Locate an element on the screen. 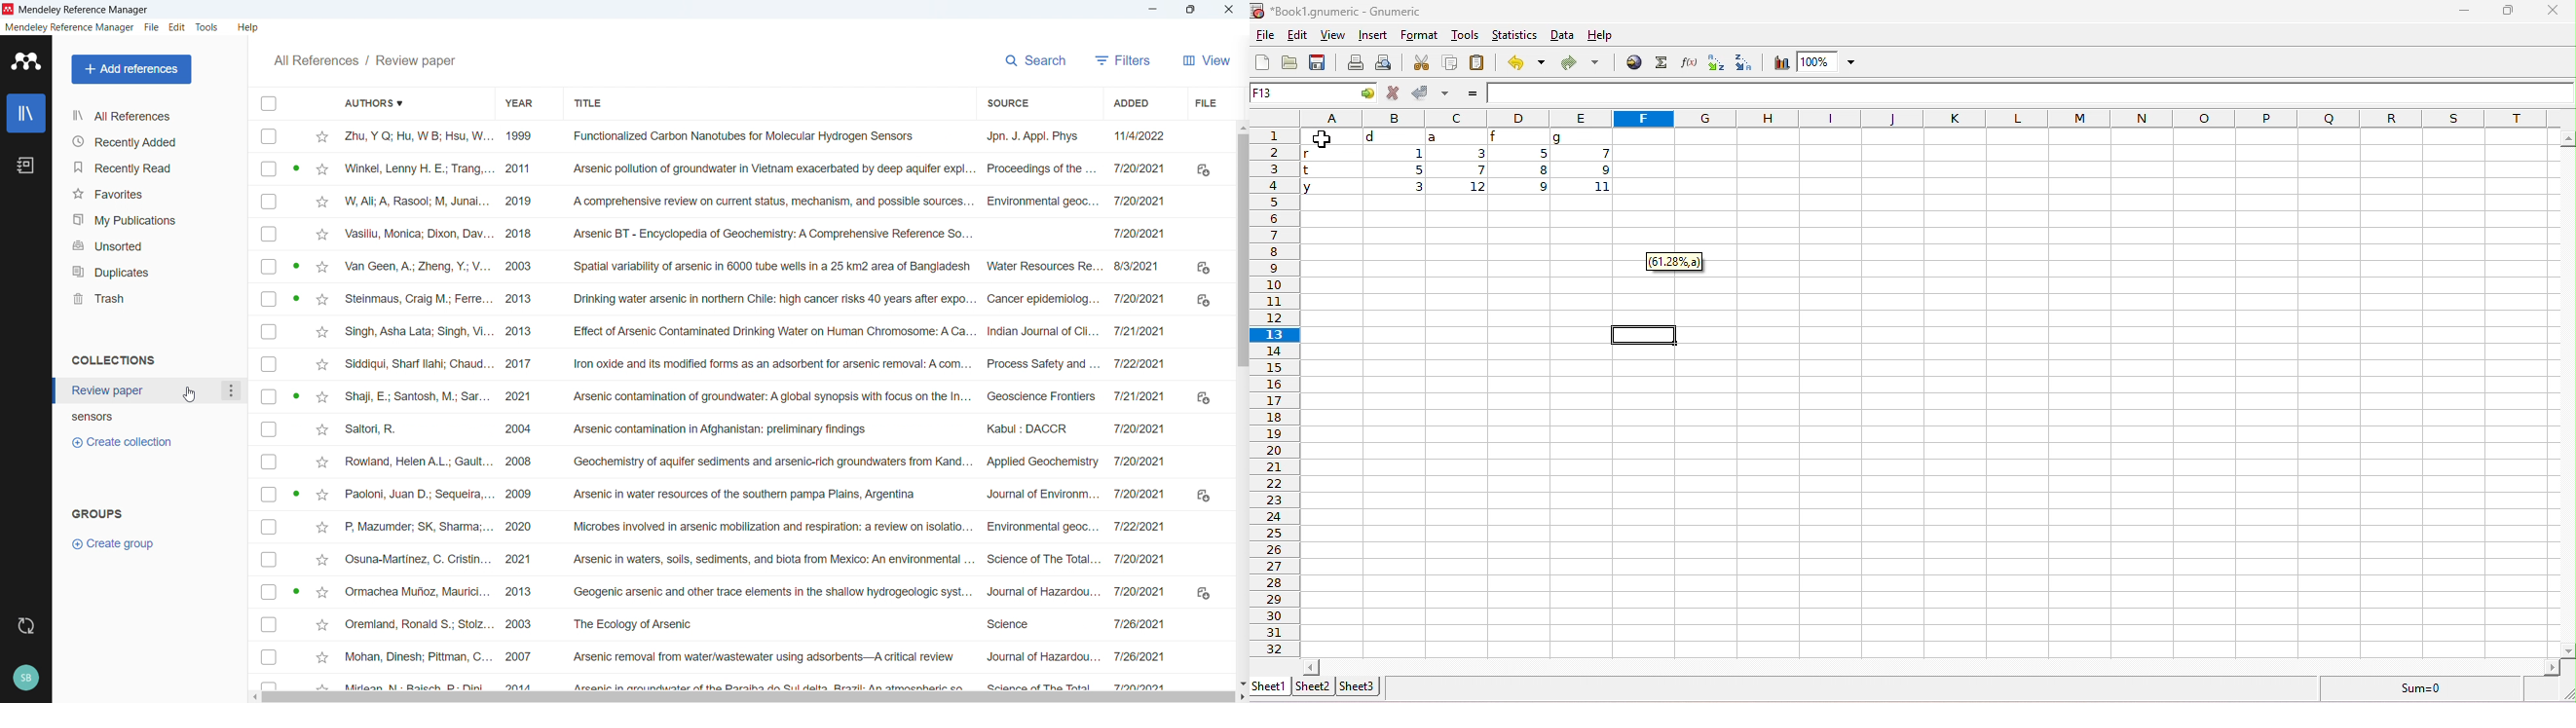 This screenshot has width=2576, height=728. Library  is located at coordinates (26, 113).